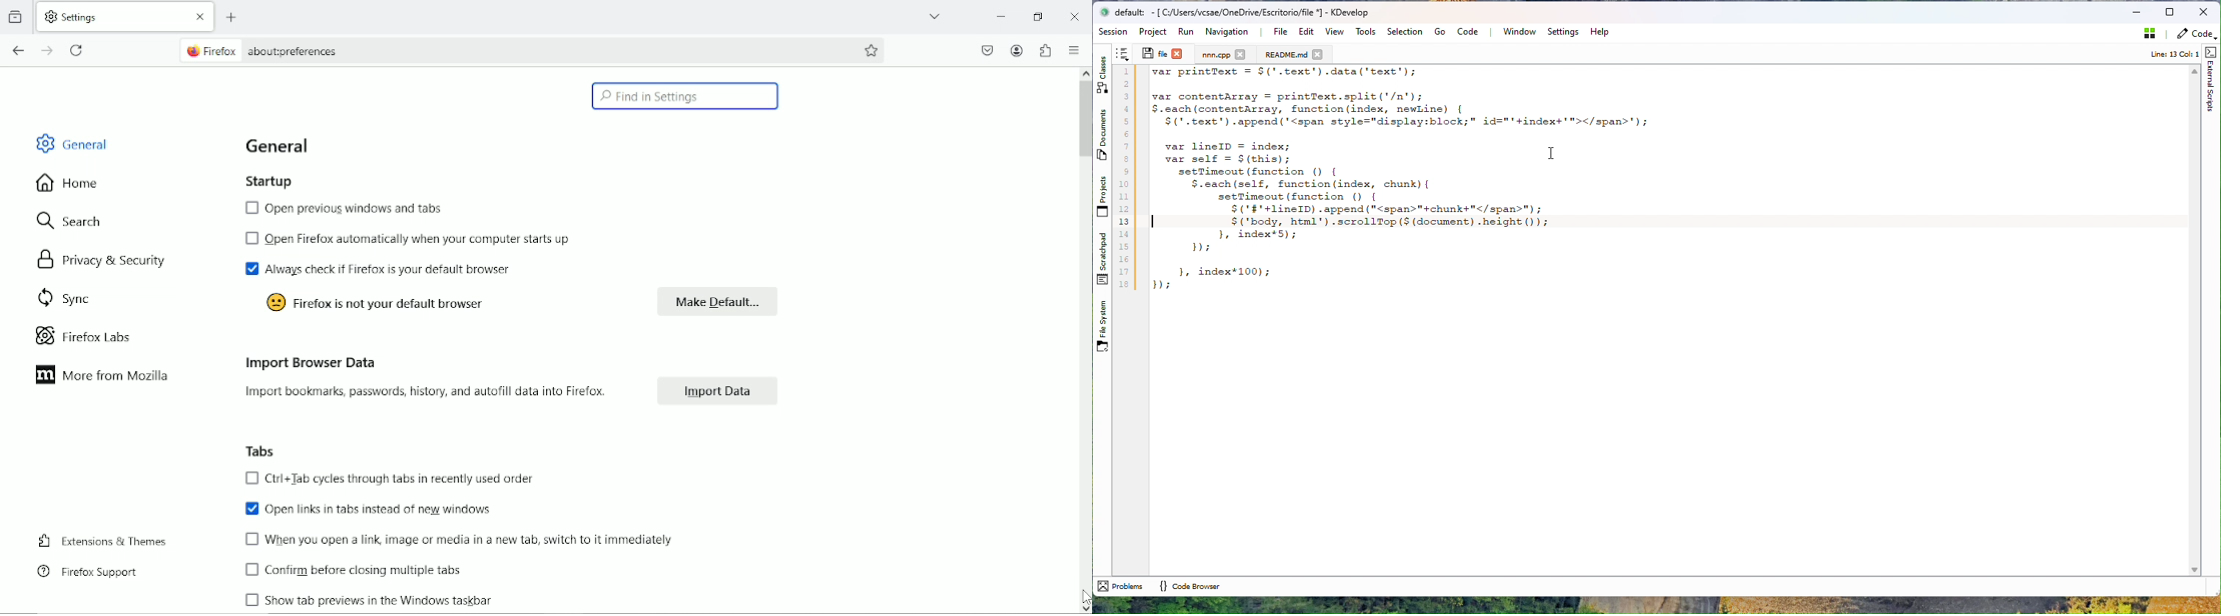  I want to click on account, so click(1017, 50).